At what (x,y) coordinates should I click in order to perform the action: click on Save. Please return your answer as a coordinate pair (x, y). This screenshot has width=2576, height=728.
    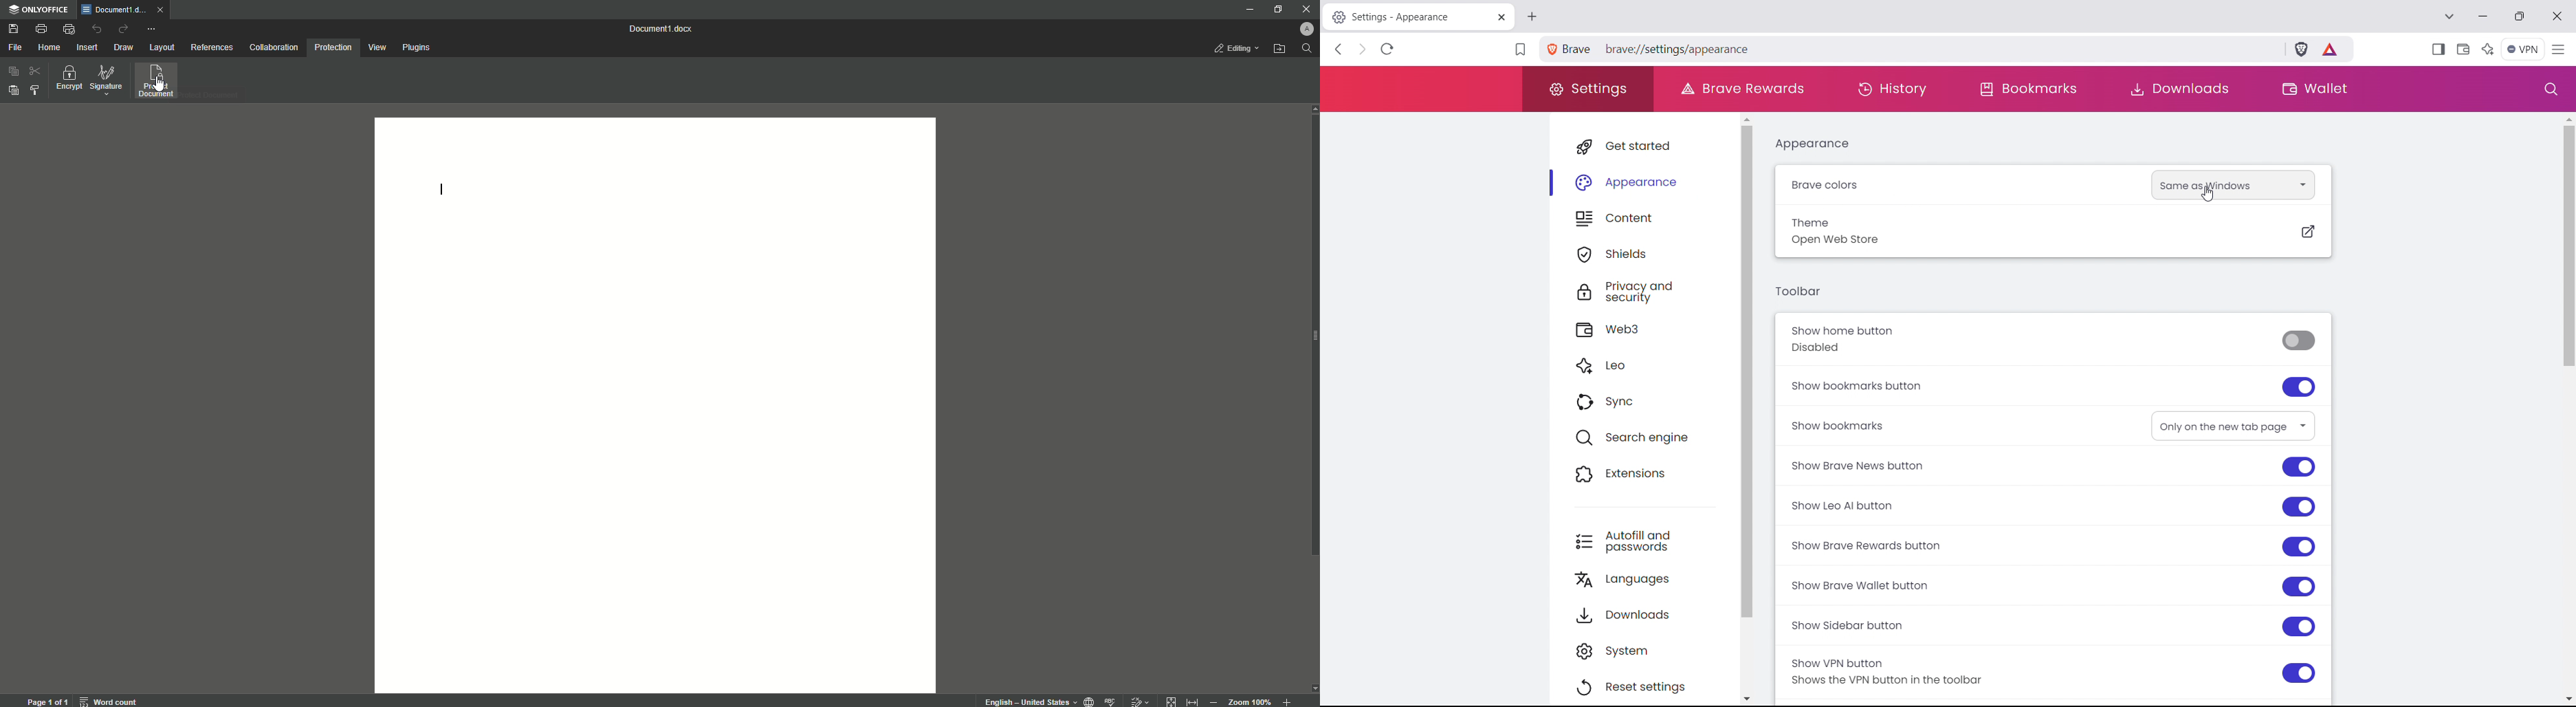
    Looking at the image, I should click on (15, 29).